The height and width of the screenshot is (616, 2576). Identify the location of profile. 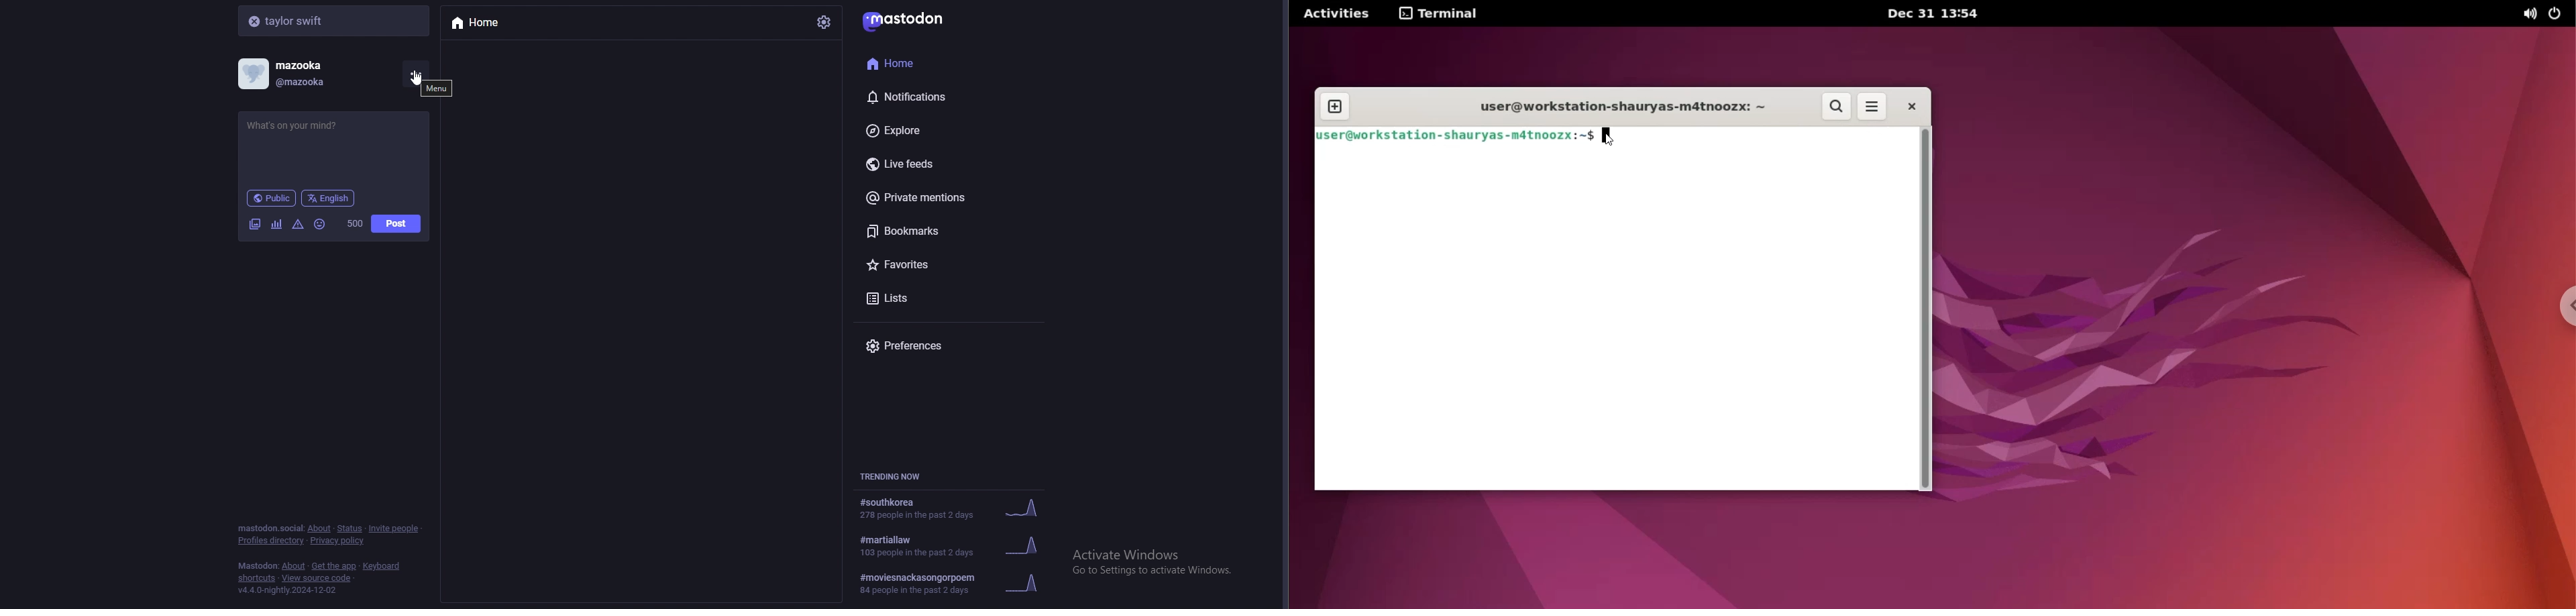
(289, 74).